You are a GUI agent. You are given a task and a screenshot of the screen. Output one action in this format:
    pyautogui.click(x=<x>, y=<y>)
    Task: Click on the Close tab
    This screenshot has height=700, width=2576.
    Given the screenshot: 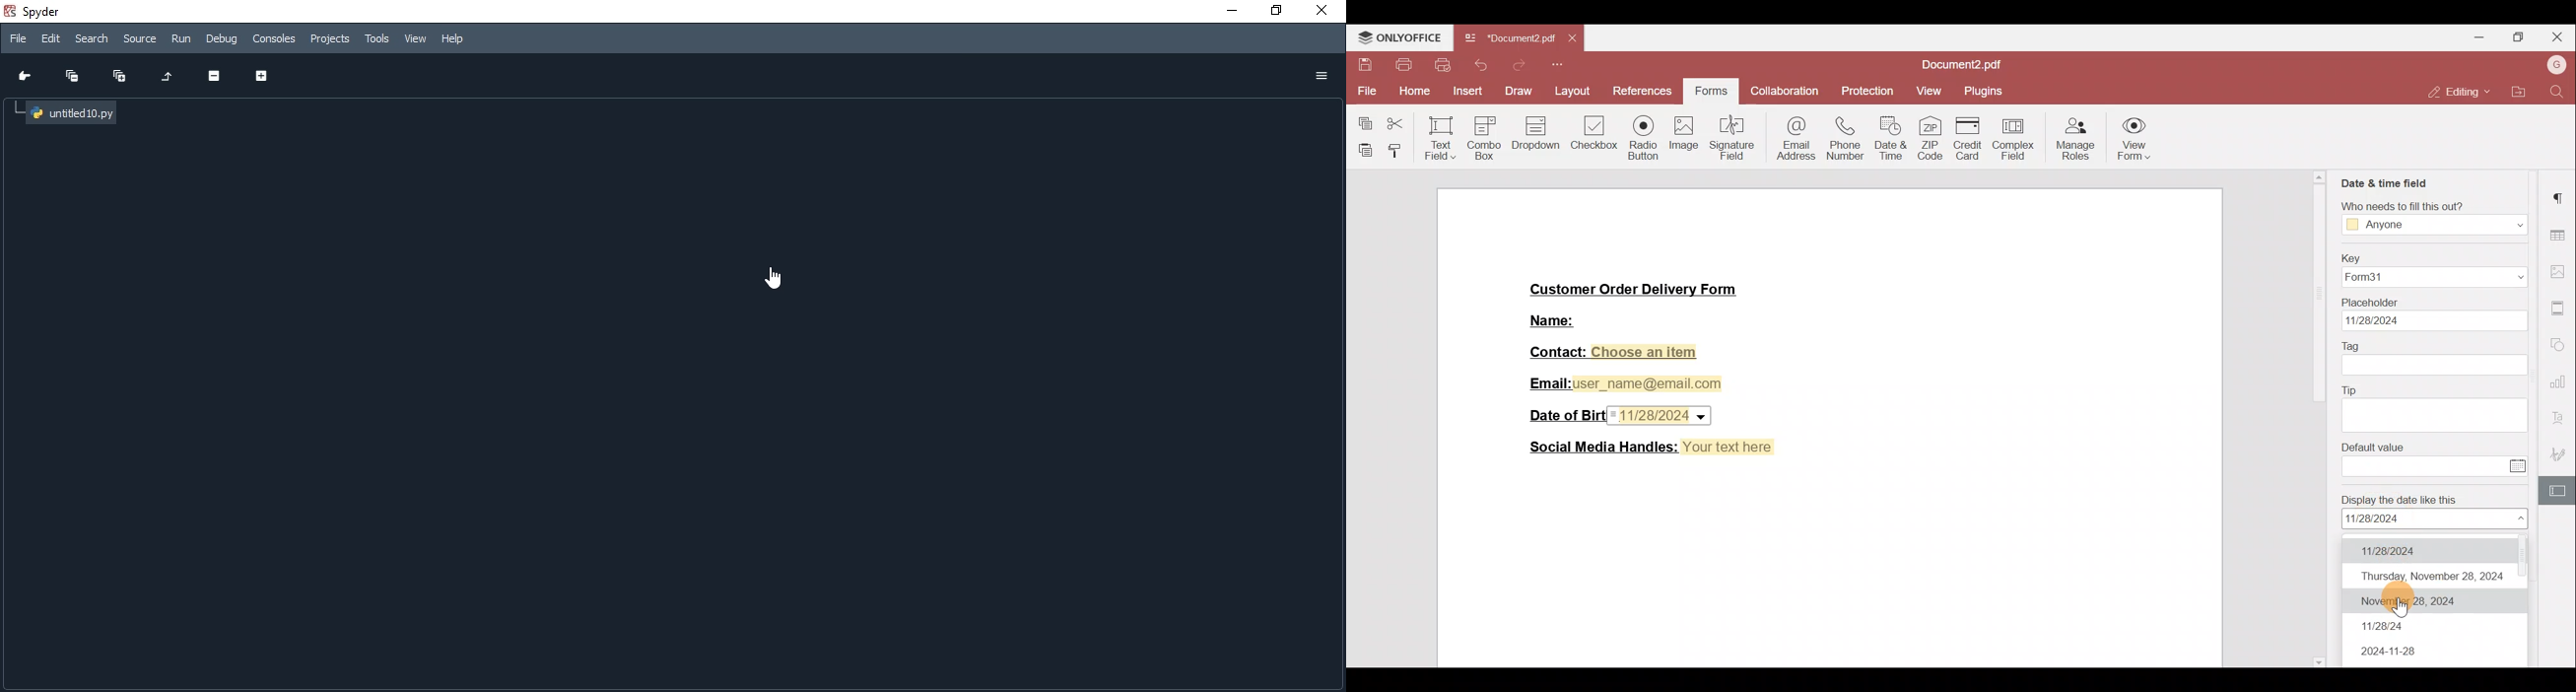 What is the action you would take?
    pyautogui.click(x=1570, y=39)
    